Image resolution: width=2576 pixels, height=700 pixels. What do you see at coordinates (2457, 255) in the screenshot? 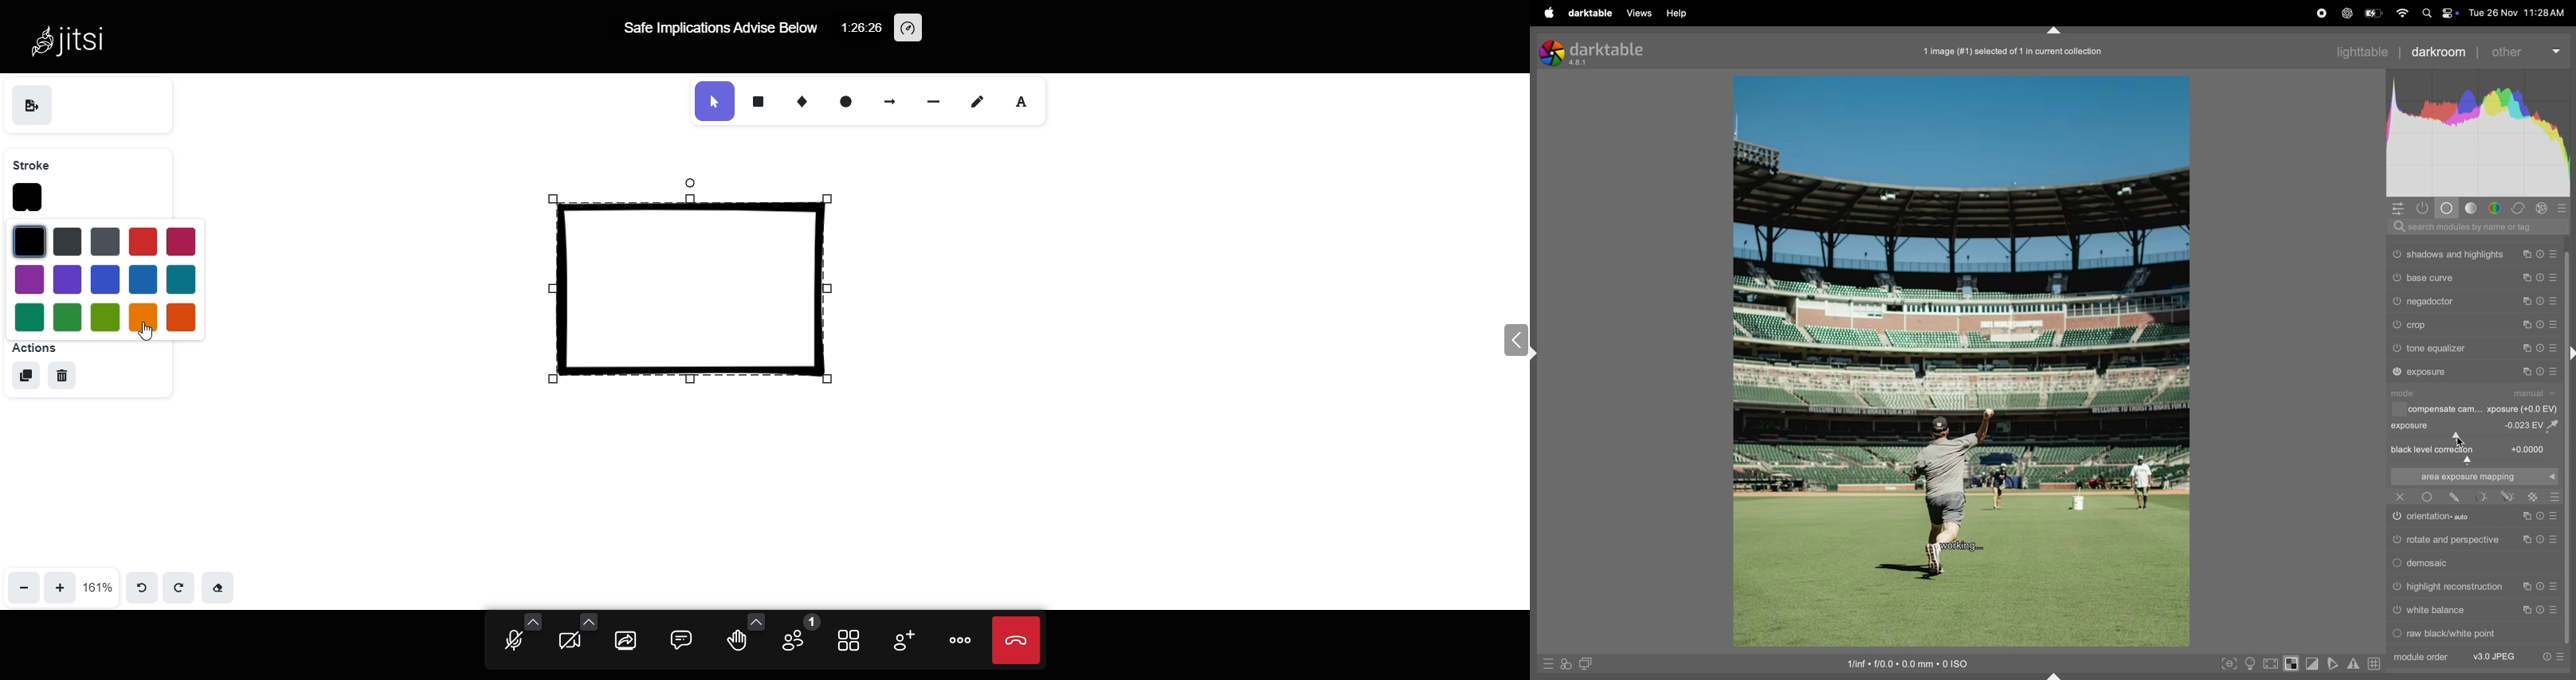
I see `shadows and highlights` at bounding box center [2457, 255].